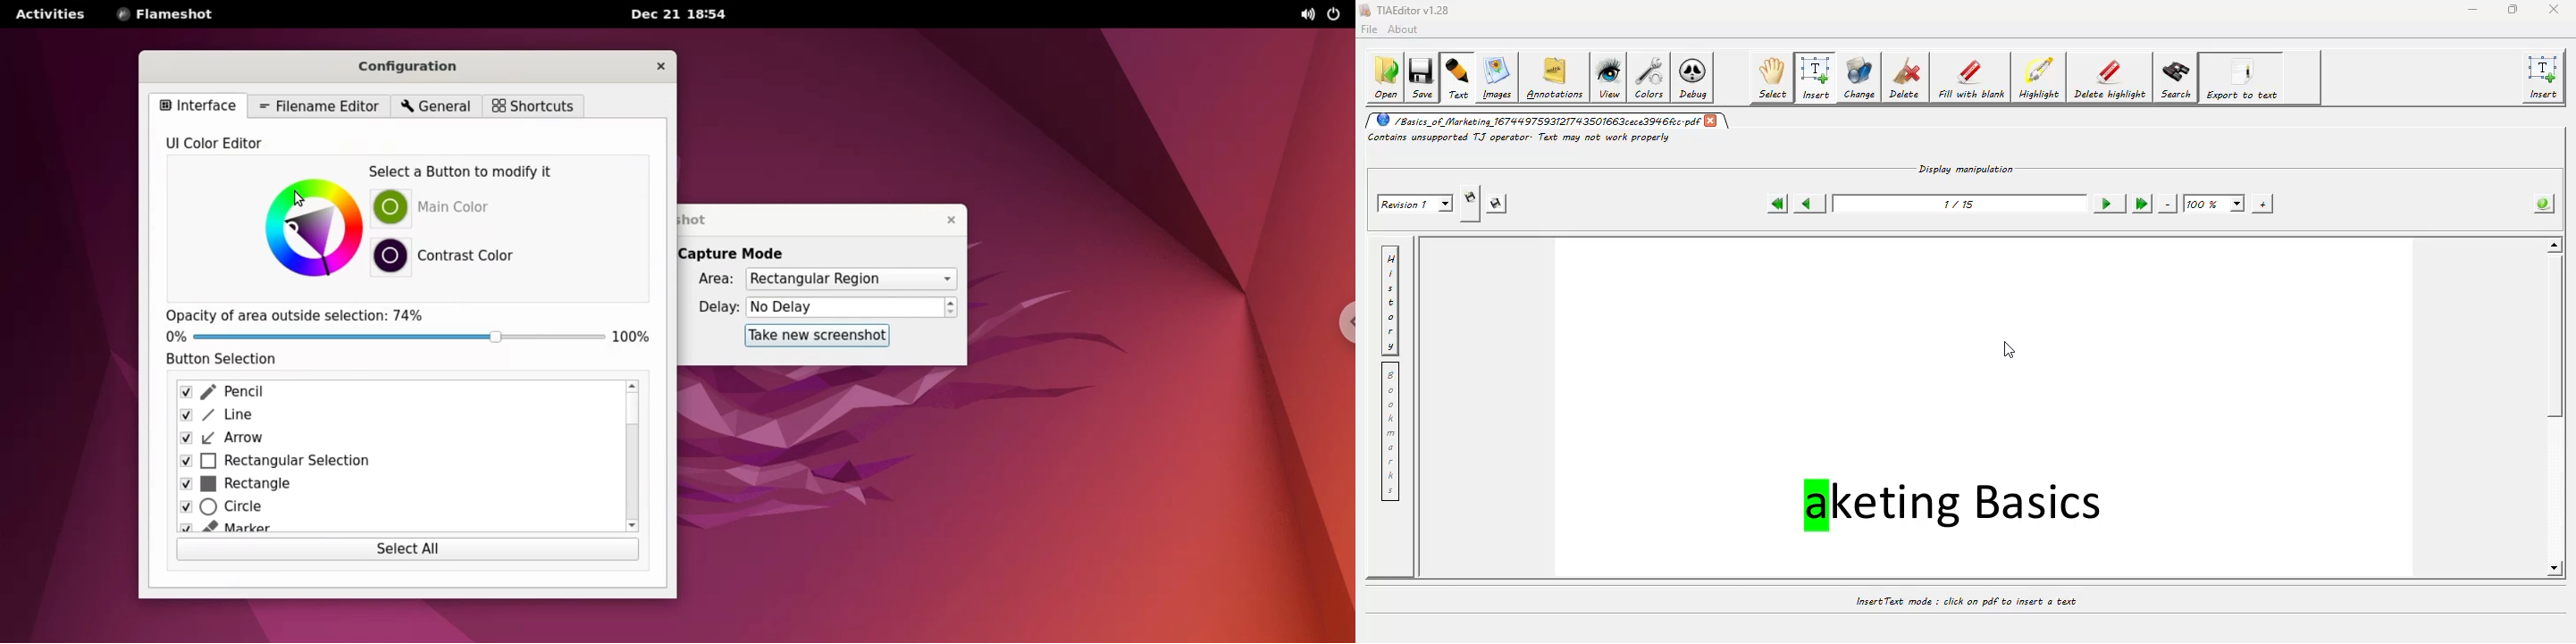 This screenshot has height=644, width=2576. What do you see at coordinates (469, 172) in the screenshot?
I see `select a button to modify it` at bounding box center [469, 172].